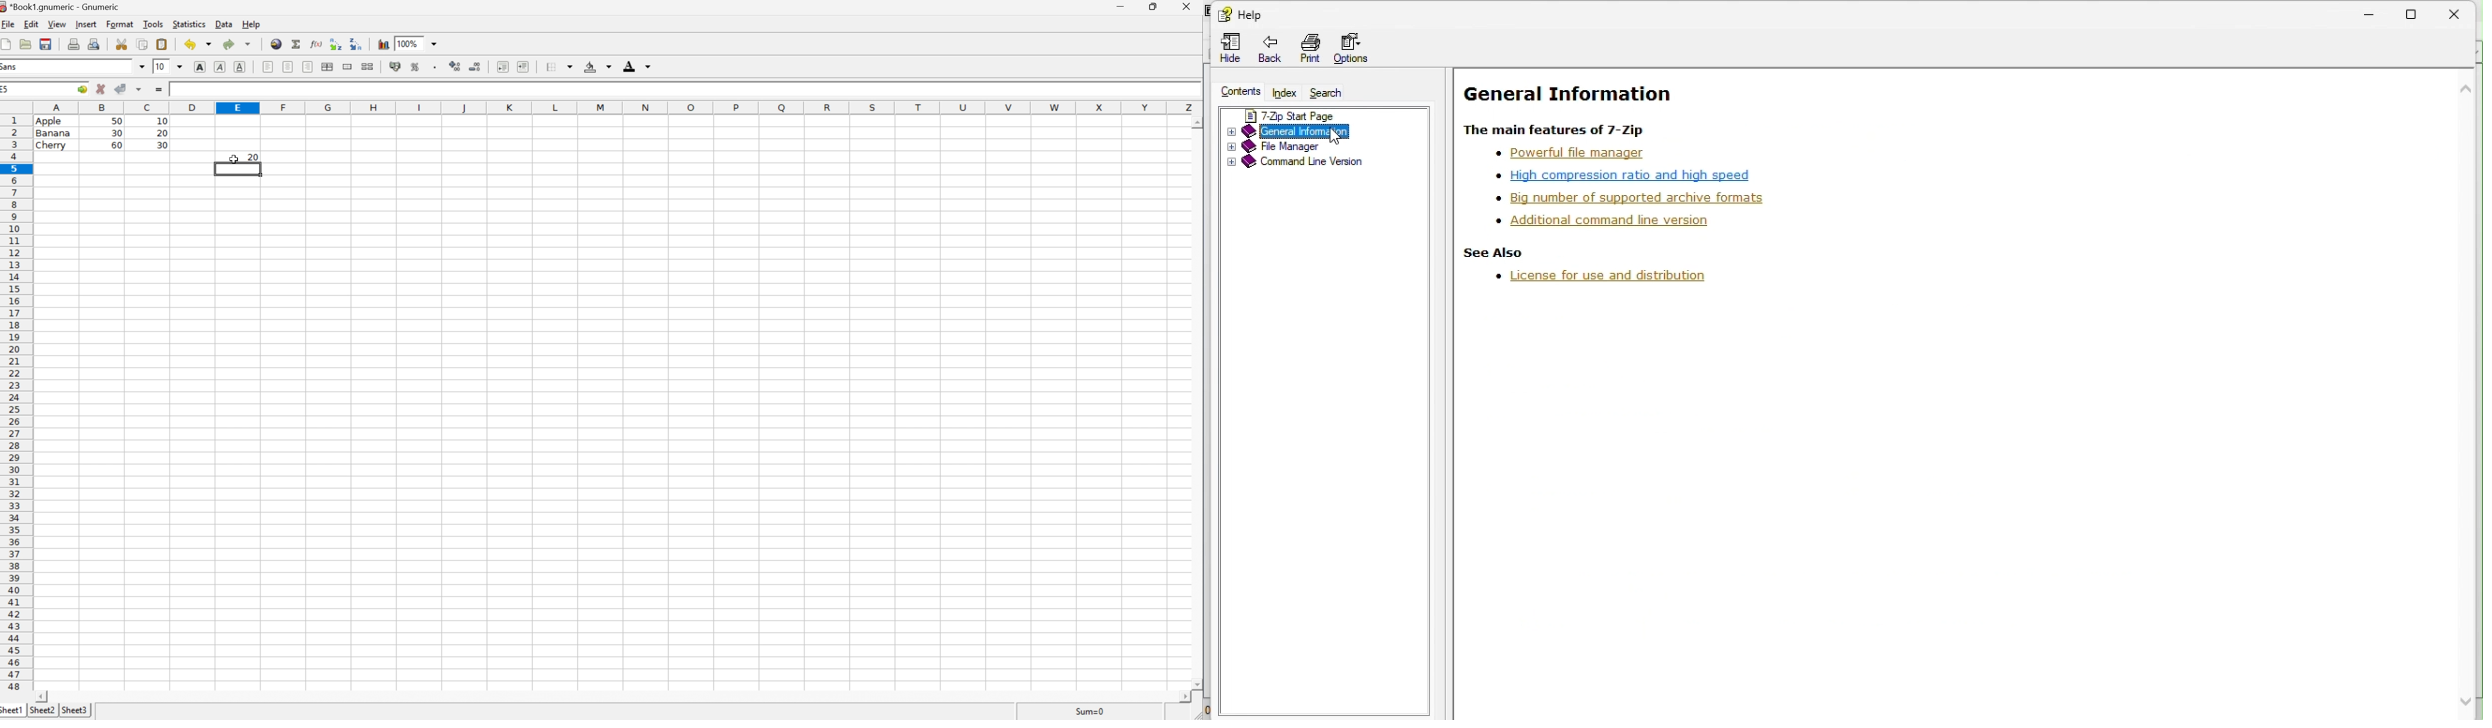 This screenshot has width=2492, height=728. I want to click on align right, so click(309, 67).